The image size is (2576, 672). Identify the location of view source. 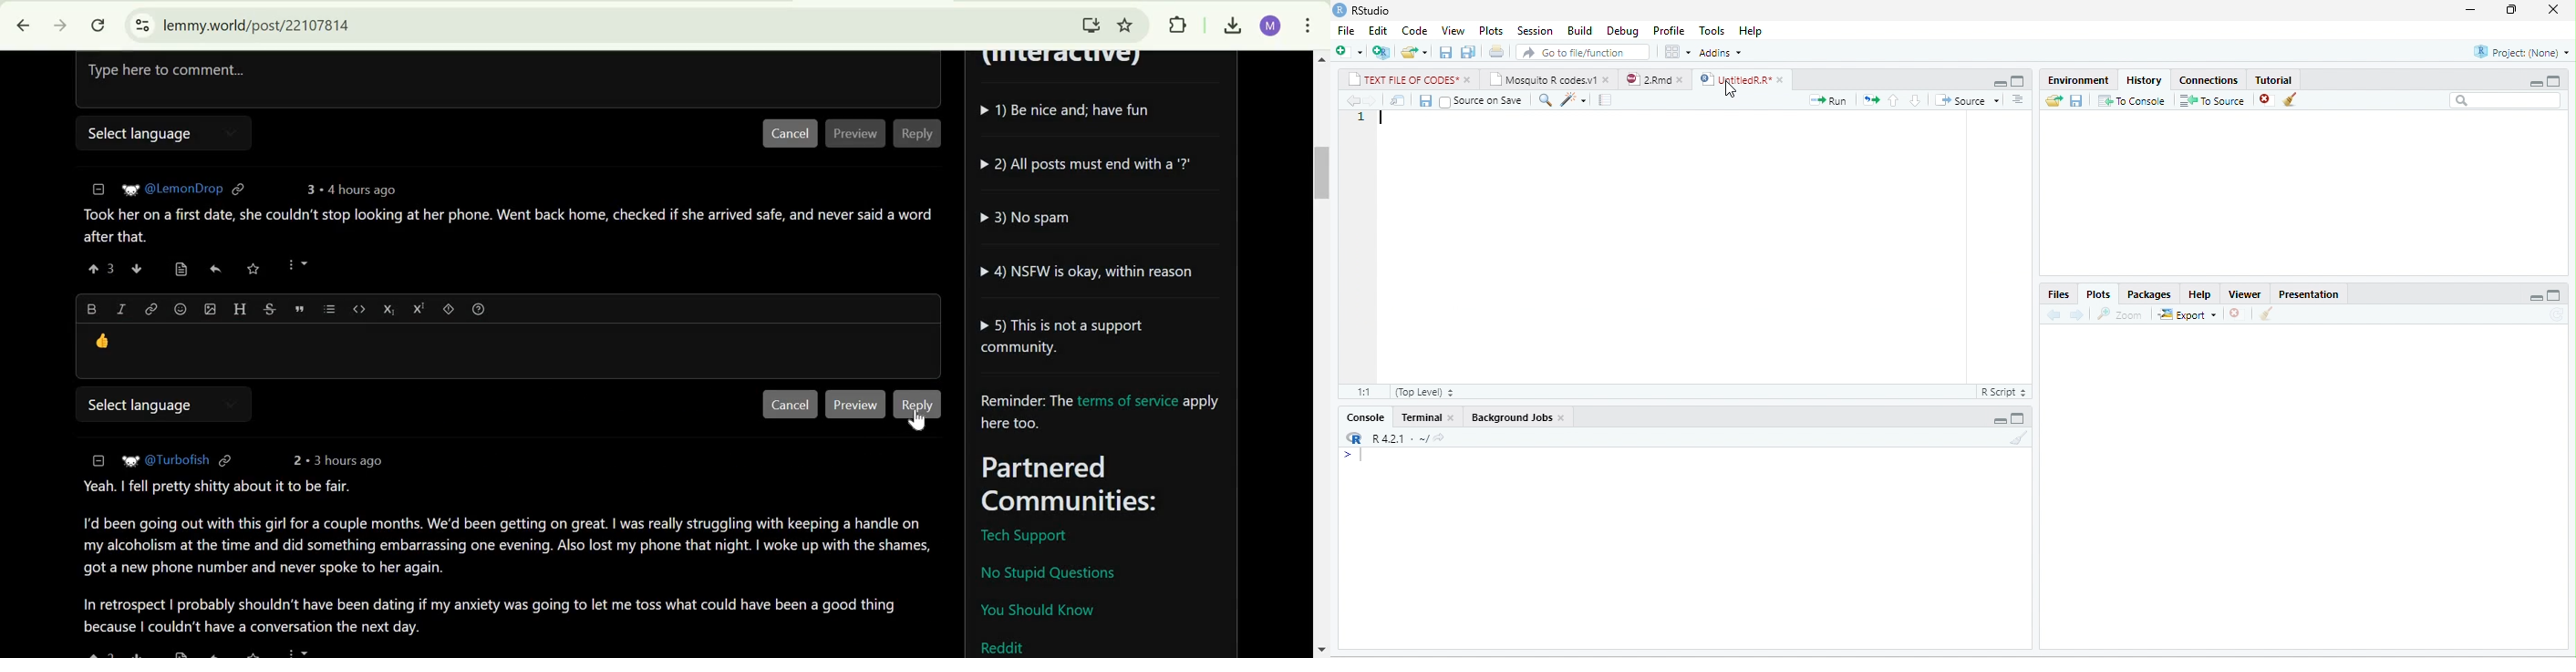
(179, 269).